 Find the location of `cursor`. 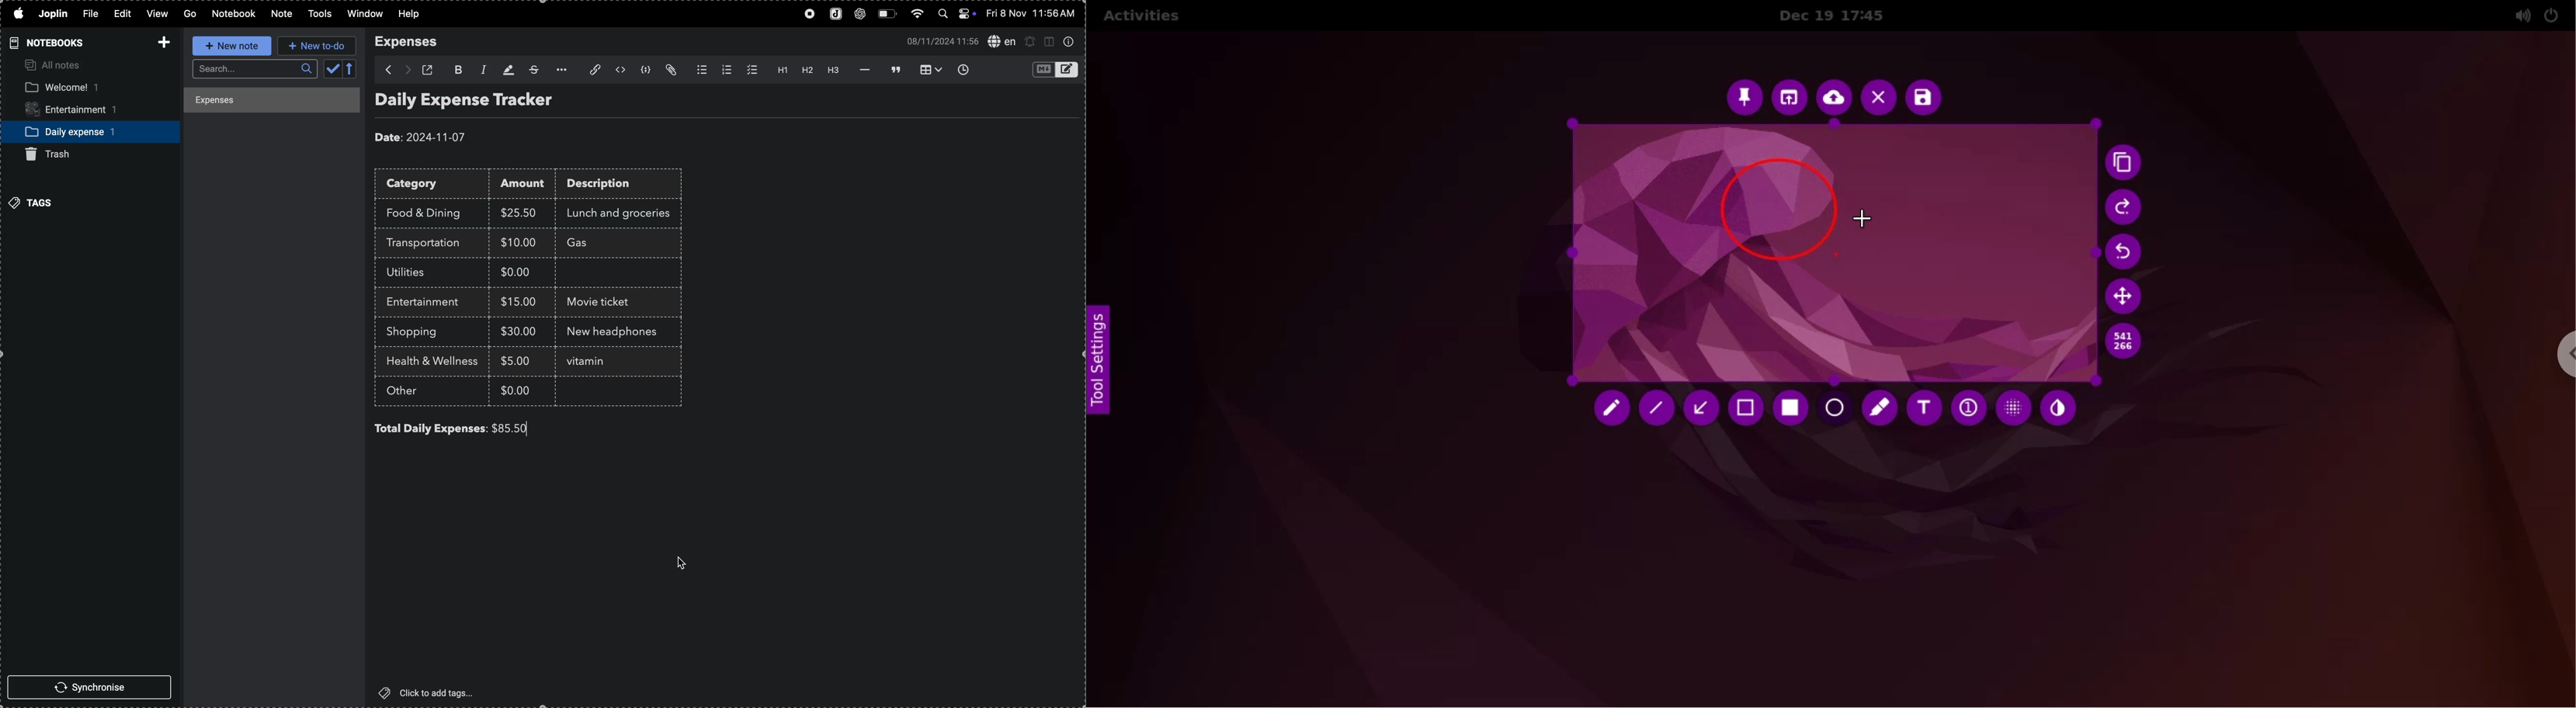

cursor is located at coordinates (682, 561).